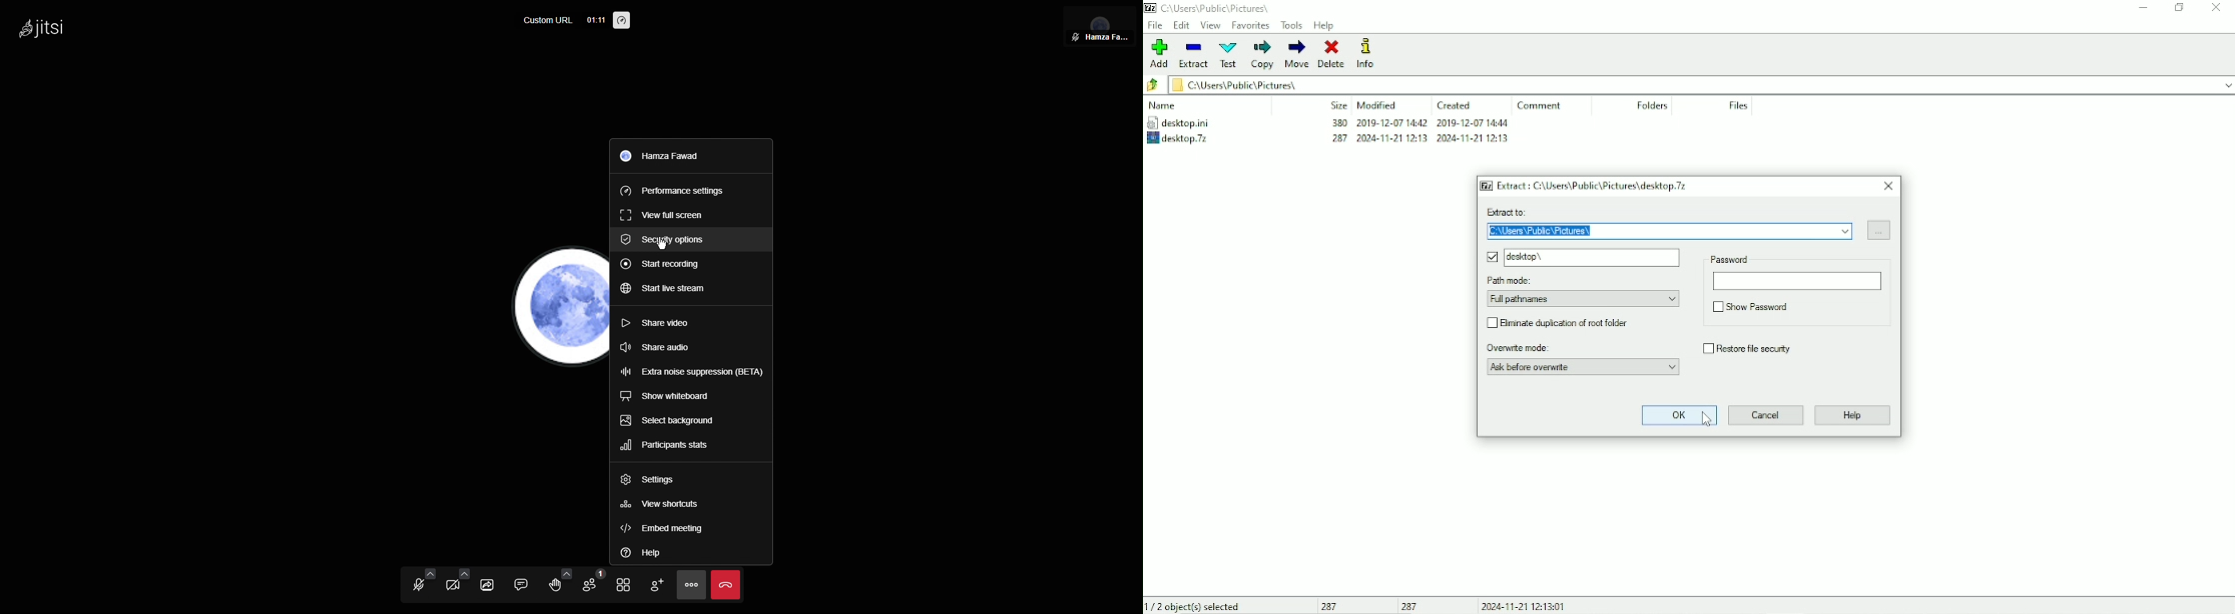 The image size is (2240, 616). What do you see at coordinates (663, 244) in the screenshot?
I see `Cursor` at bounding box center [663, 244].